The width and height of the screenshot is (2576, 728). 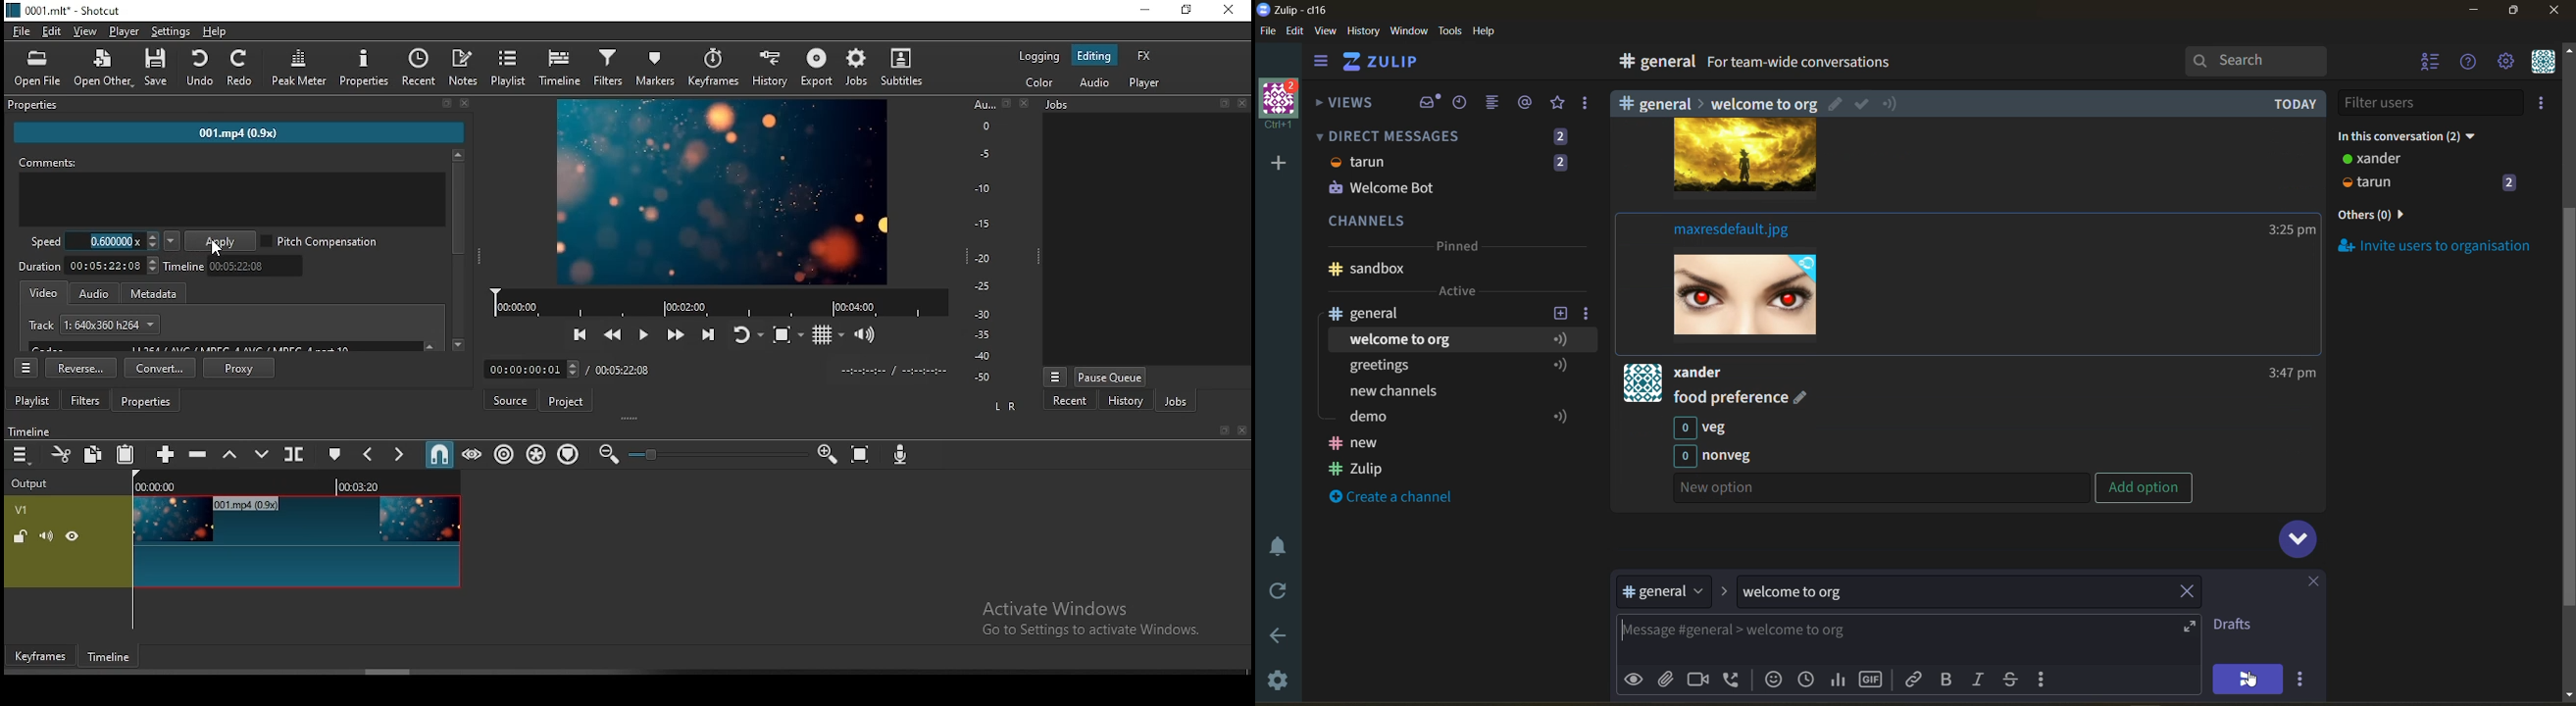 I want to click on , so click(x=1878, y=489).